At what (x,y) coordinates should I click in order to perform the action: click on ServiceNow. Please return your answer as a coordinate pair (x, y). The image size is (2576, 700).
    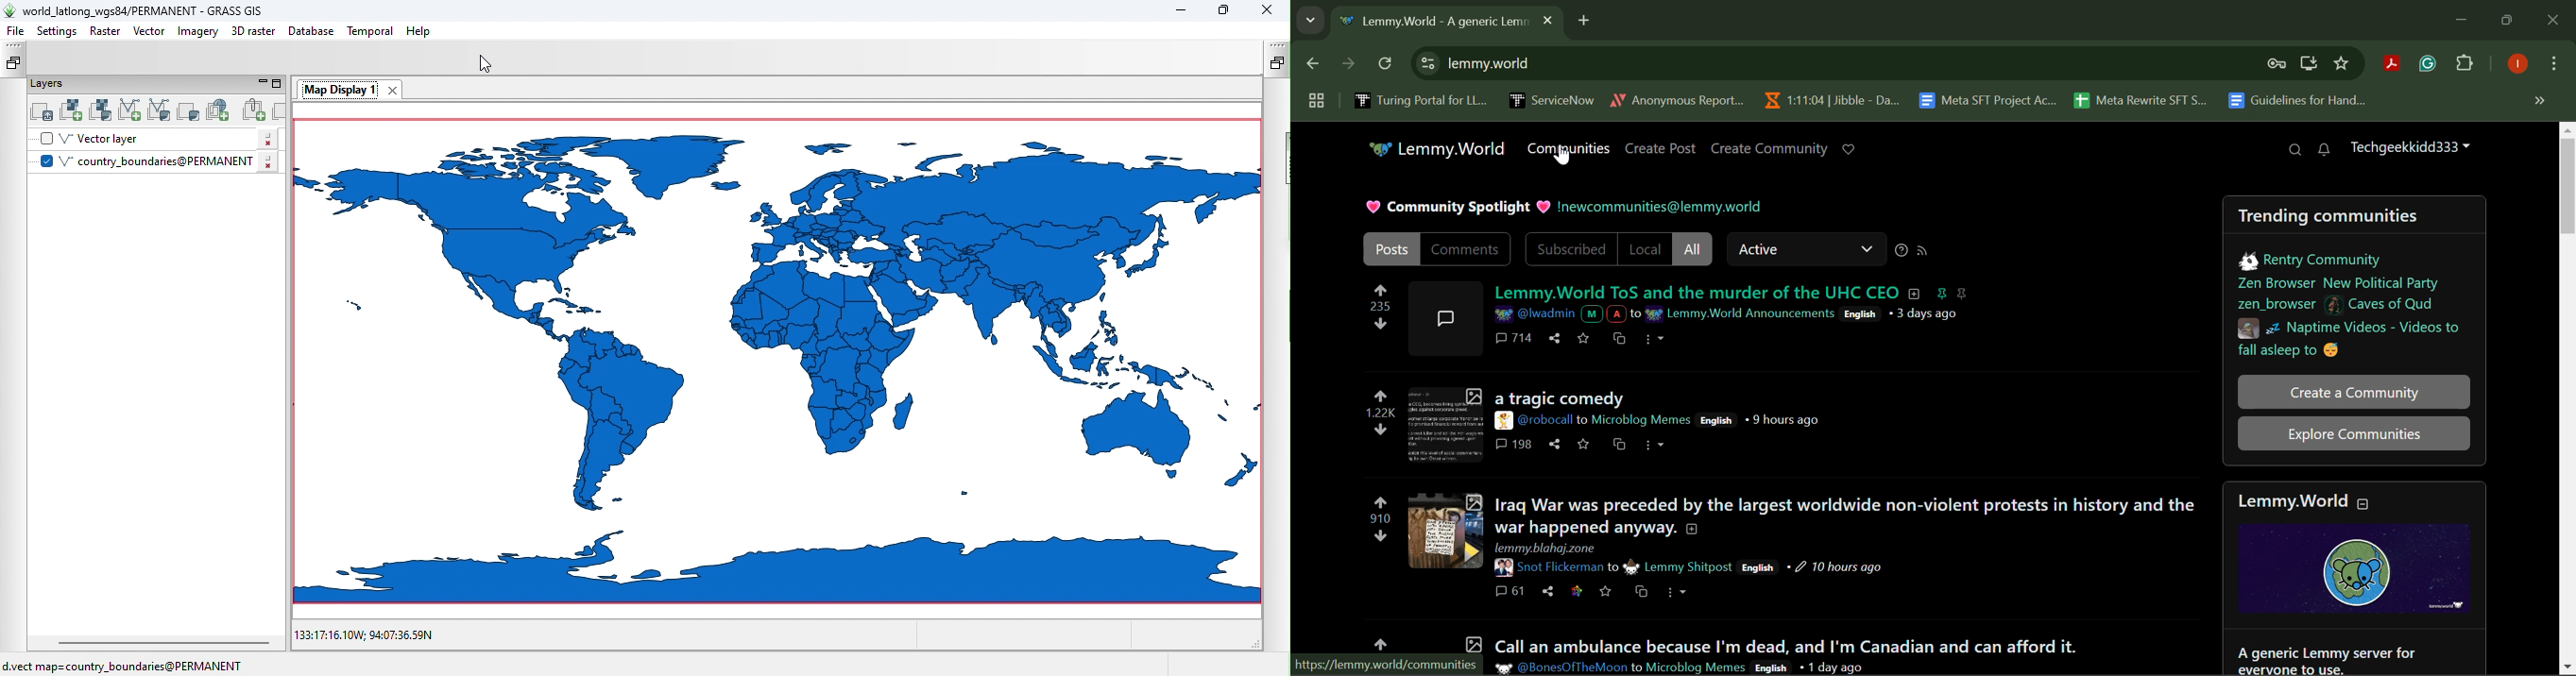
    Looking at the image, I should click on (1551, 99).